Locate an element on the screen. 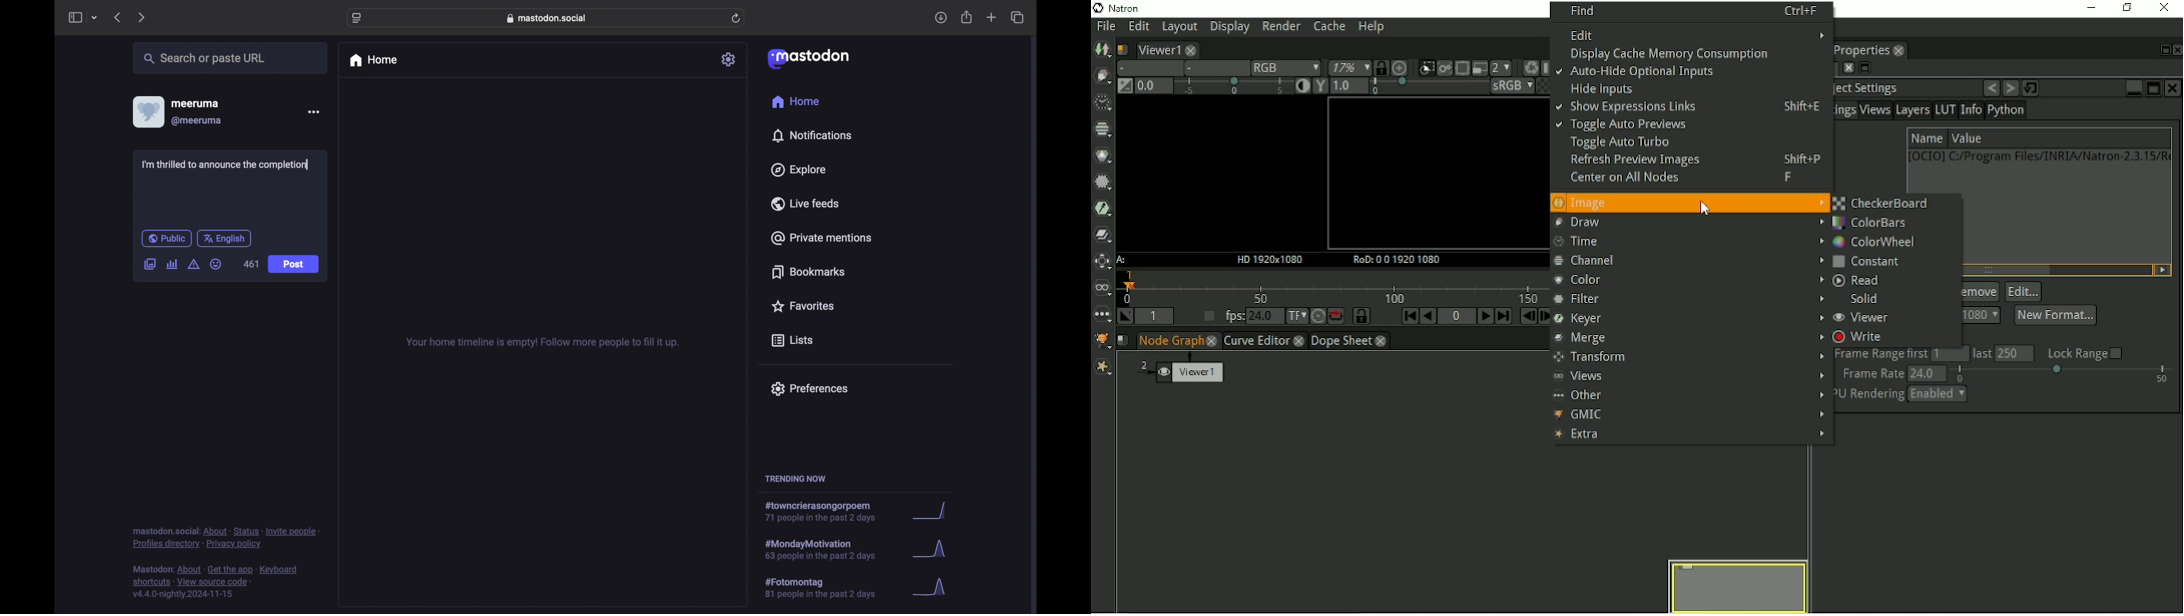  new tab overview is located at coordinates (992, 17).